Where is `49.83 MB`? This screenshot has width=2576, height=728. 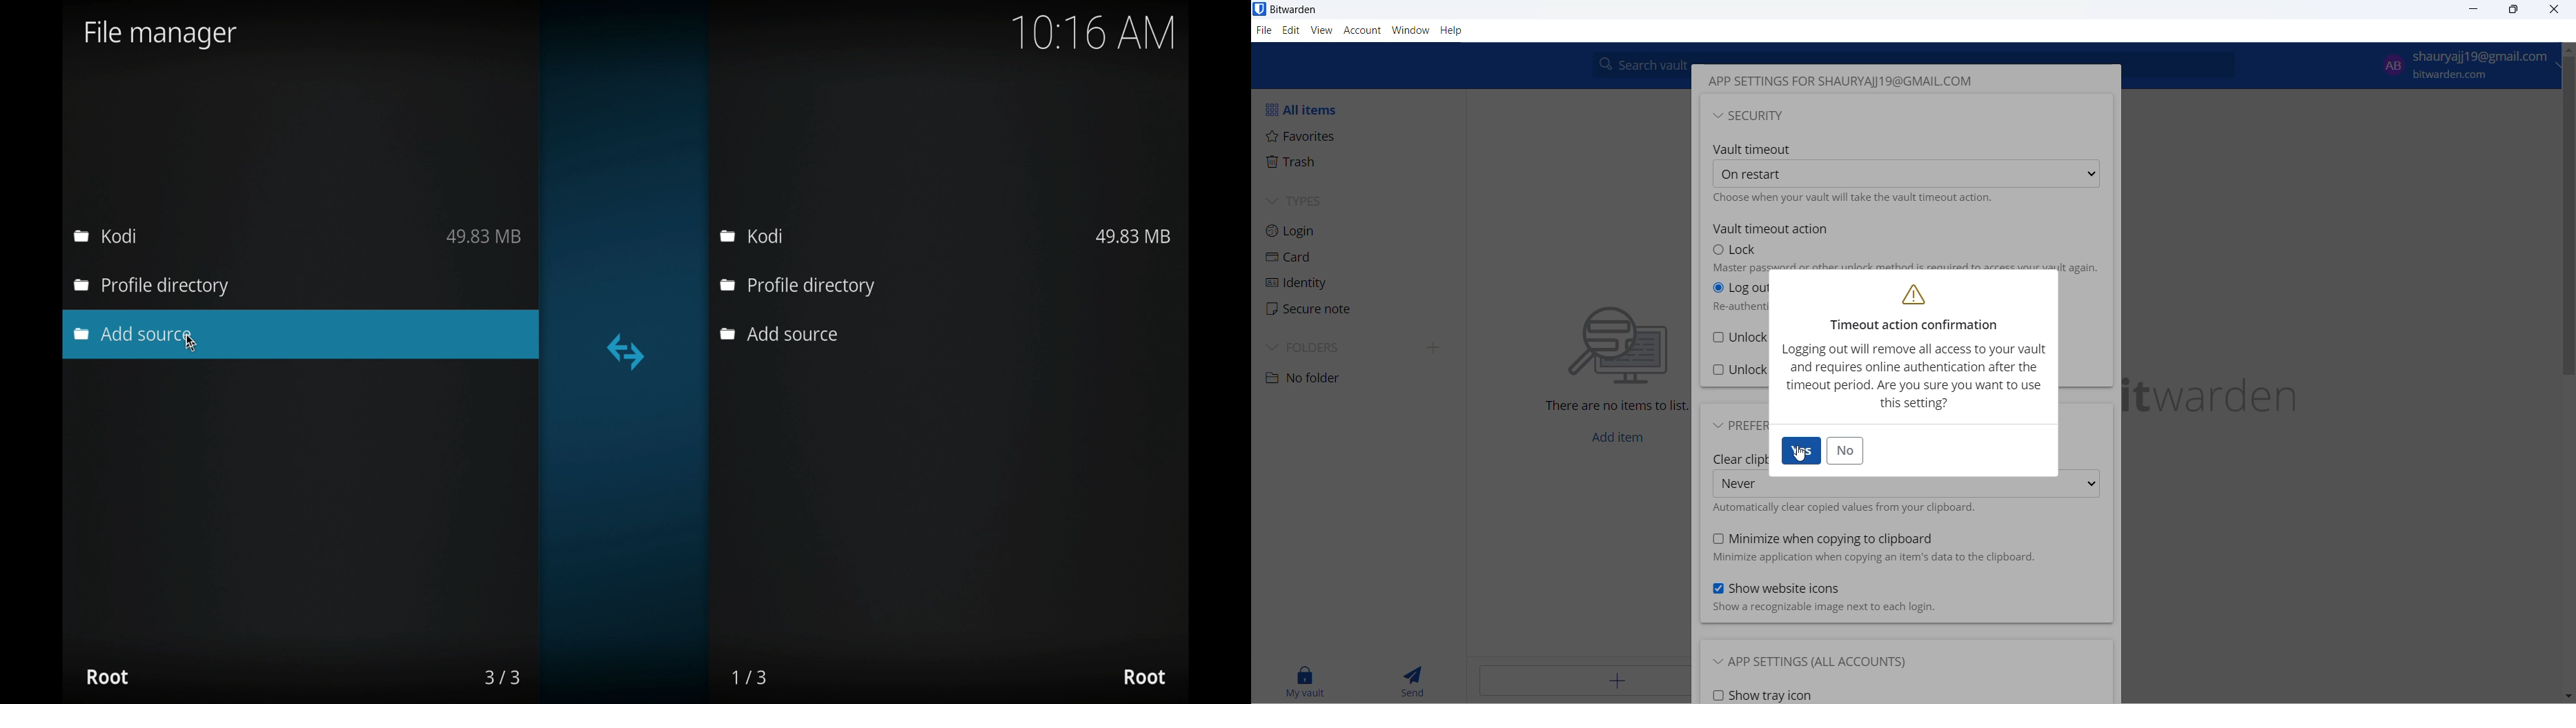
49.83 MB is located at coordinates (1133, 236).